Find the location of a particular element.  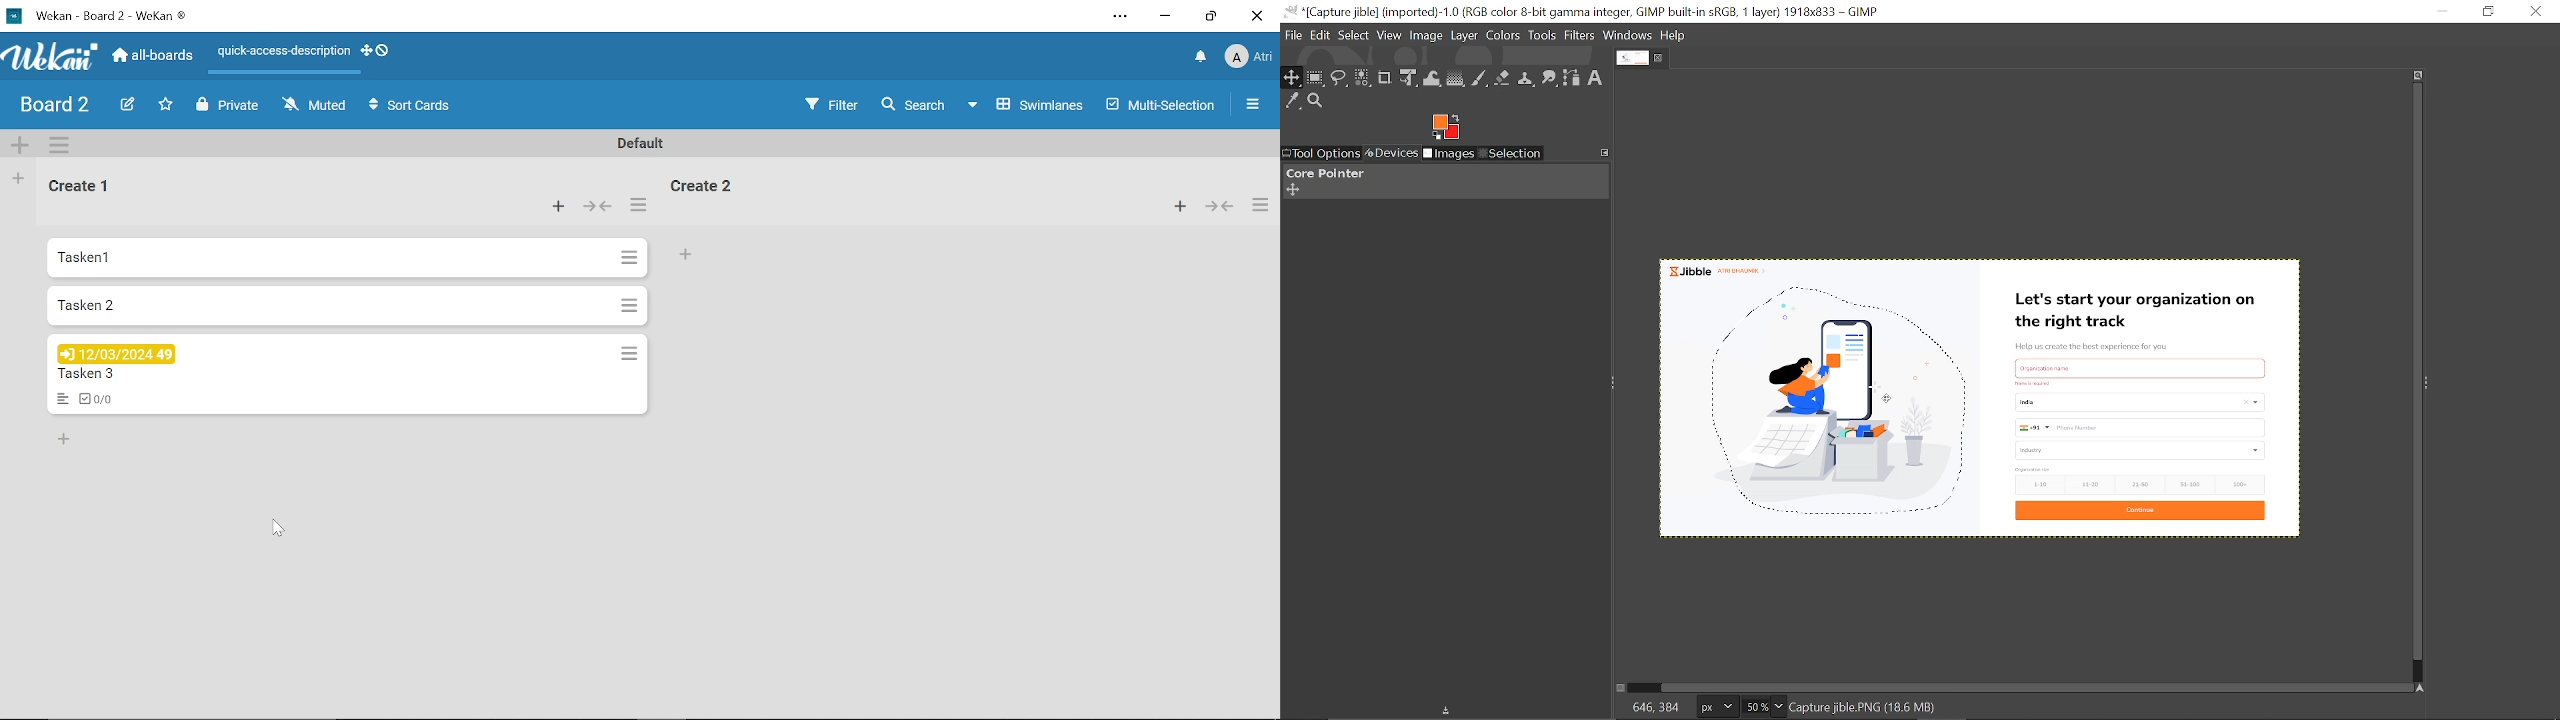

Zoom tool is located at coordinates (1316, 101).